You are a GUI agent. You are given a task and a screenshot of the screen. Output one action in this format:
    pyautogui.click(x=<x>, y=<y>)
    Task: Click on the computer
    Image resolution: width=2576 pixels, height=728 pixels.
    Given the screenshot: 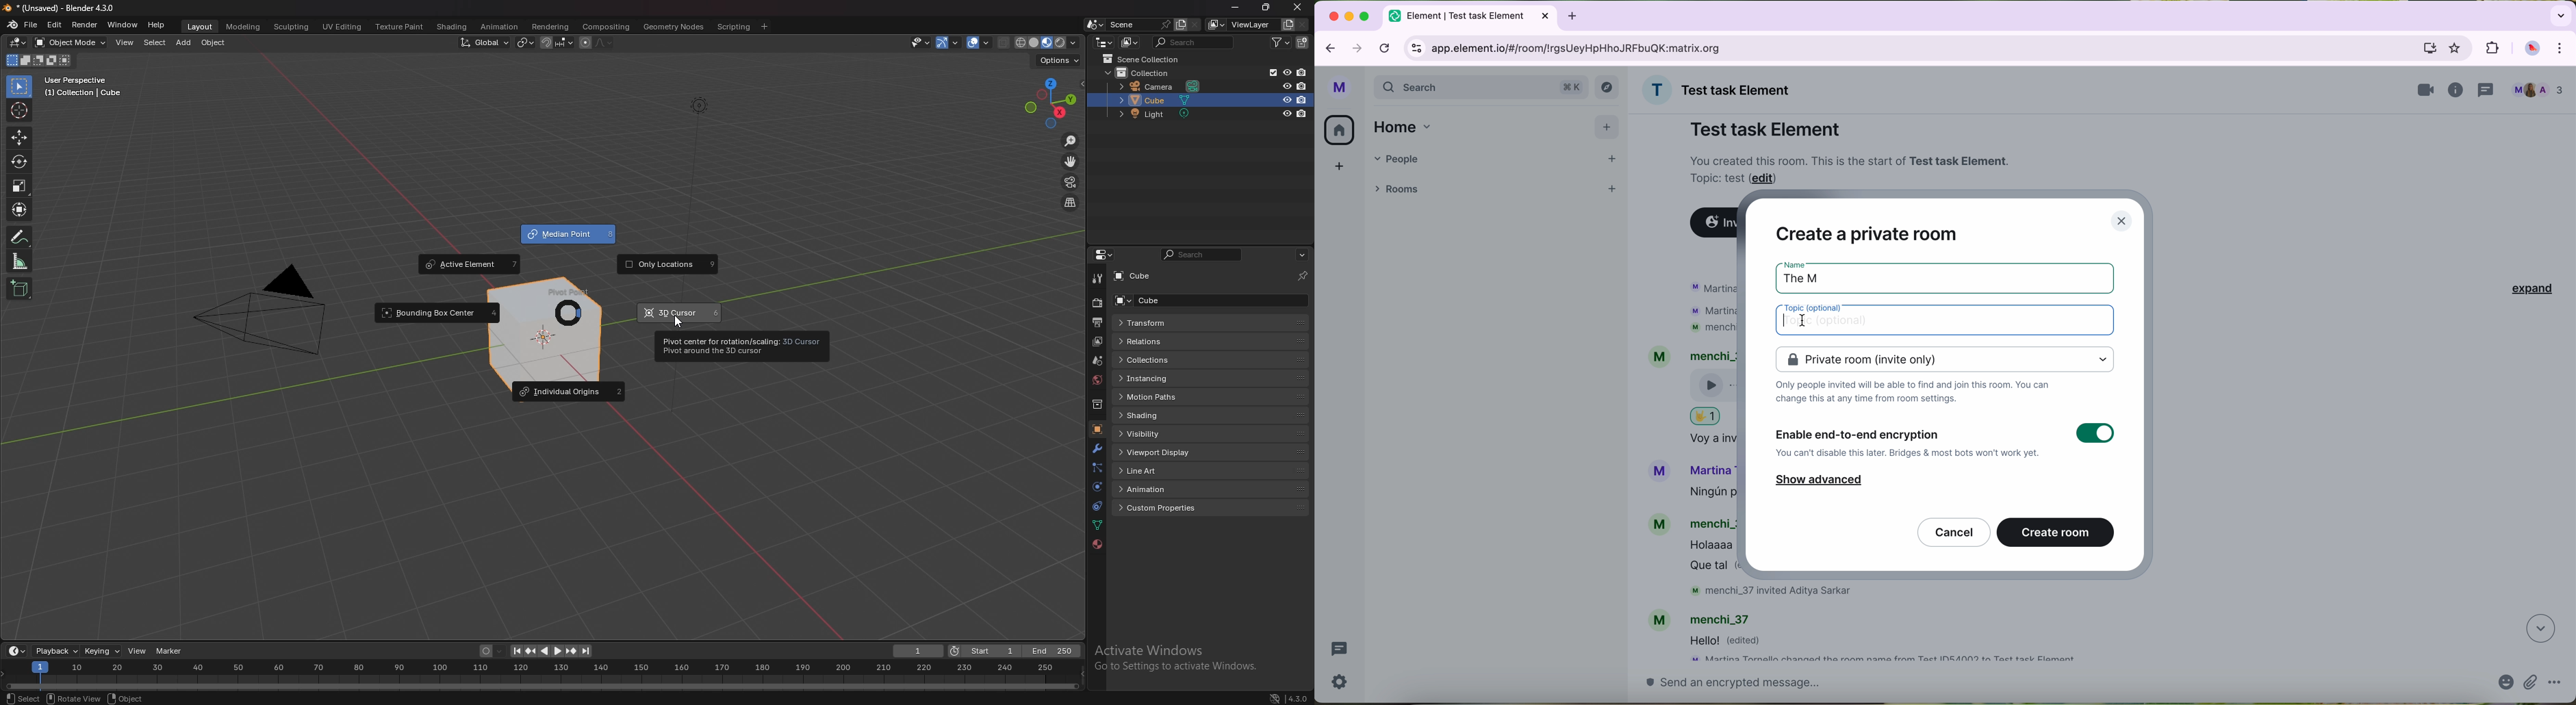 What is the action you would take?
    pyautogui.click(x=2430, y=47)
    